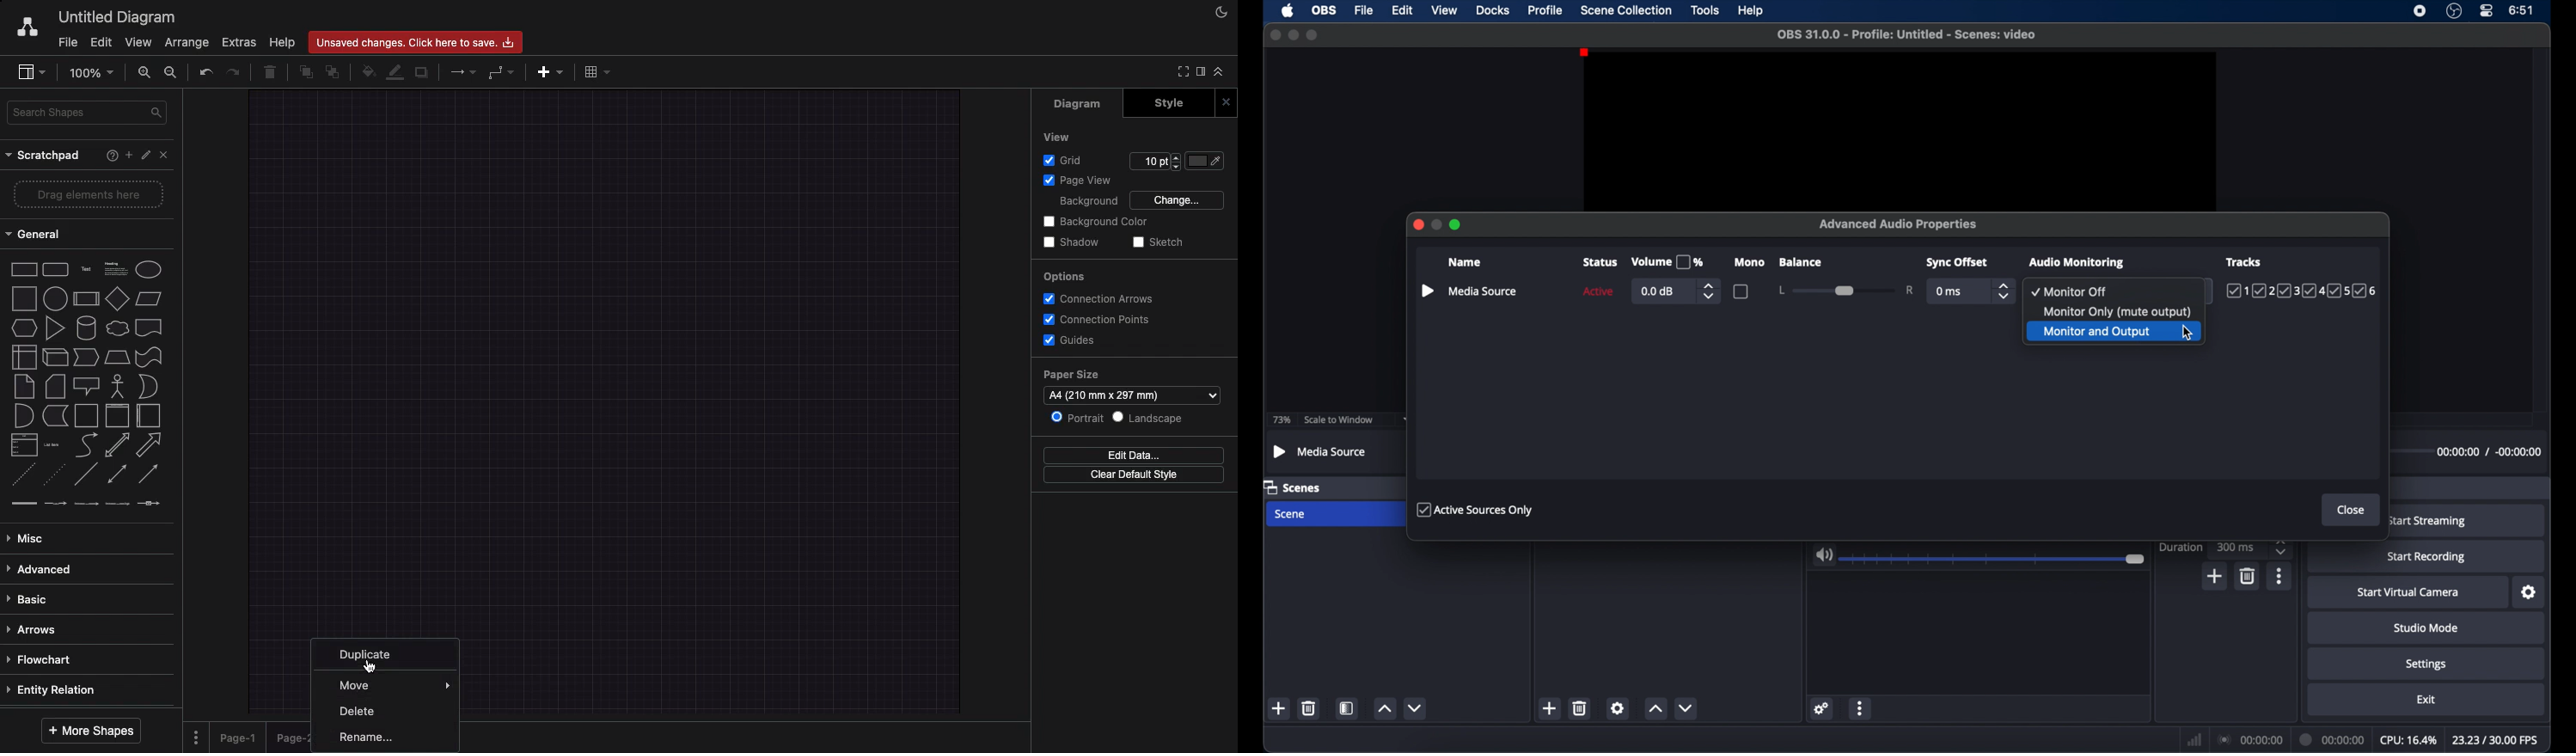 Image resolution: width=2576 pixels, height=756 pixels. What do you see at coordinates (361, 685) in the screenshot?
I see `Move` at bounding box center [361, 685].